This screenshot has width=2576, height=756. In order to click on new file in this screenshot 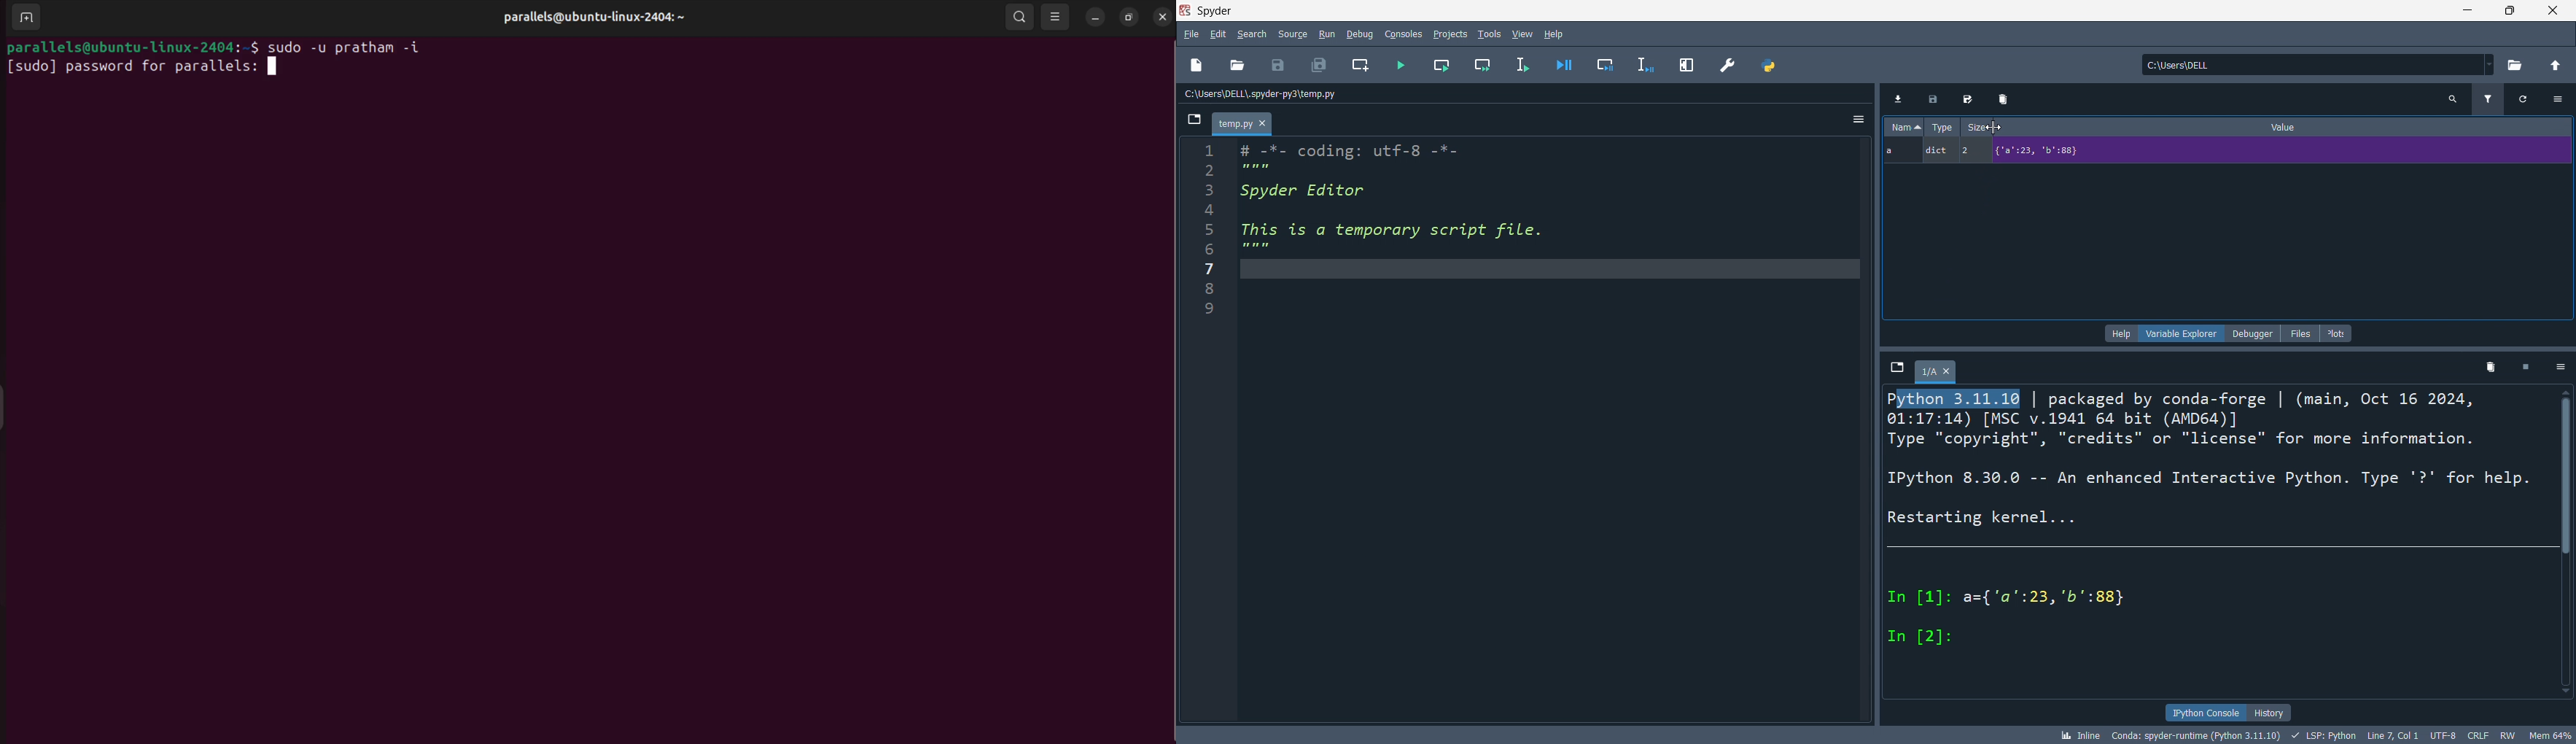, I will do `click(1196, 67)`.